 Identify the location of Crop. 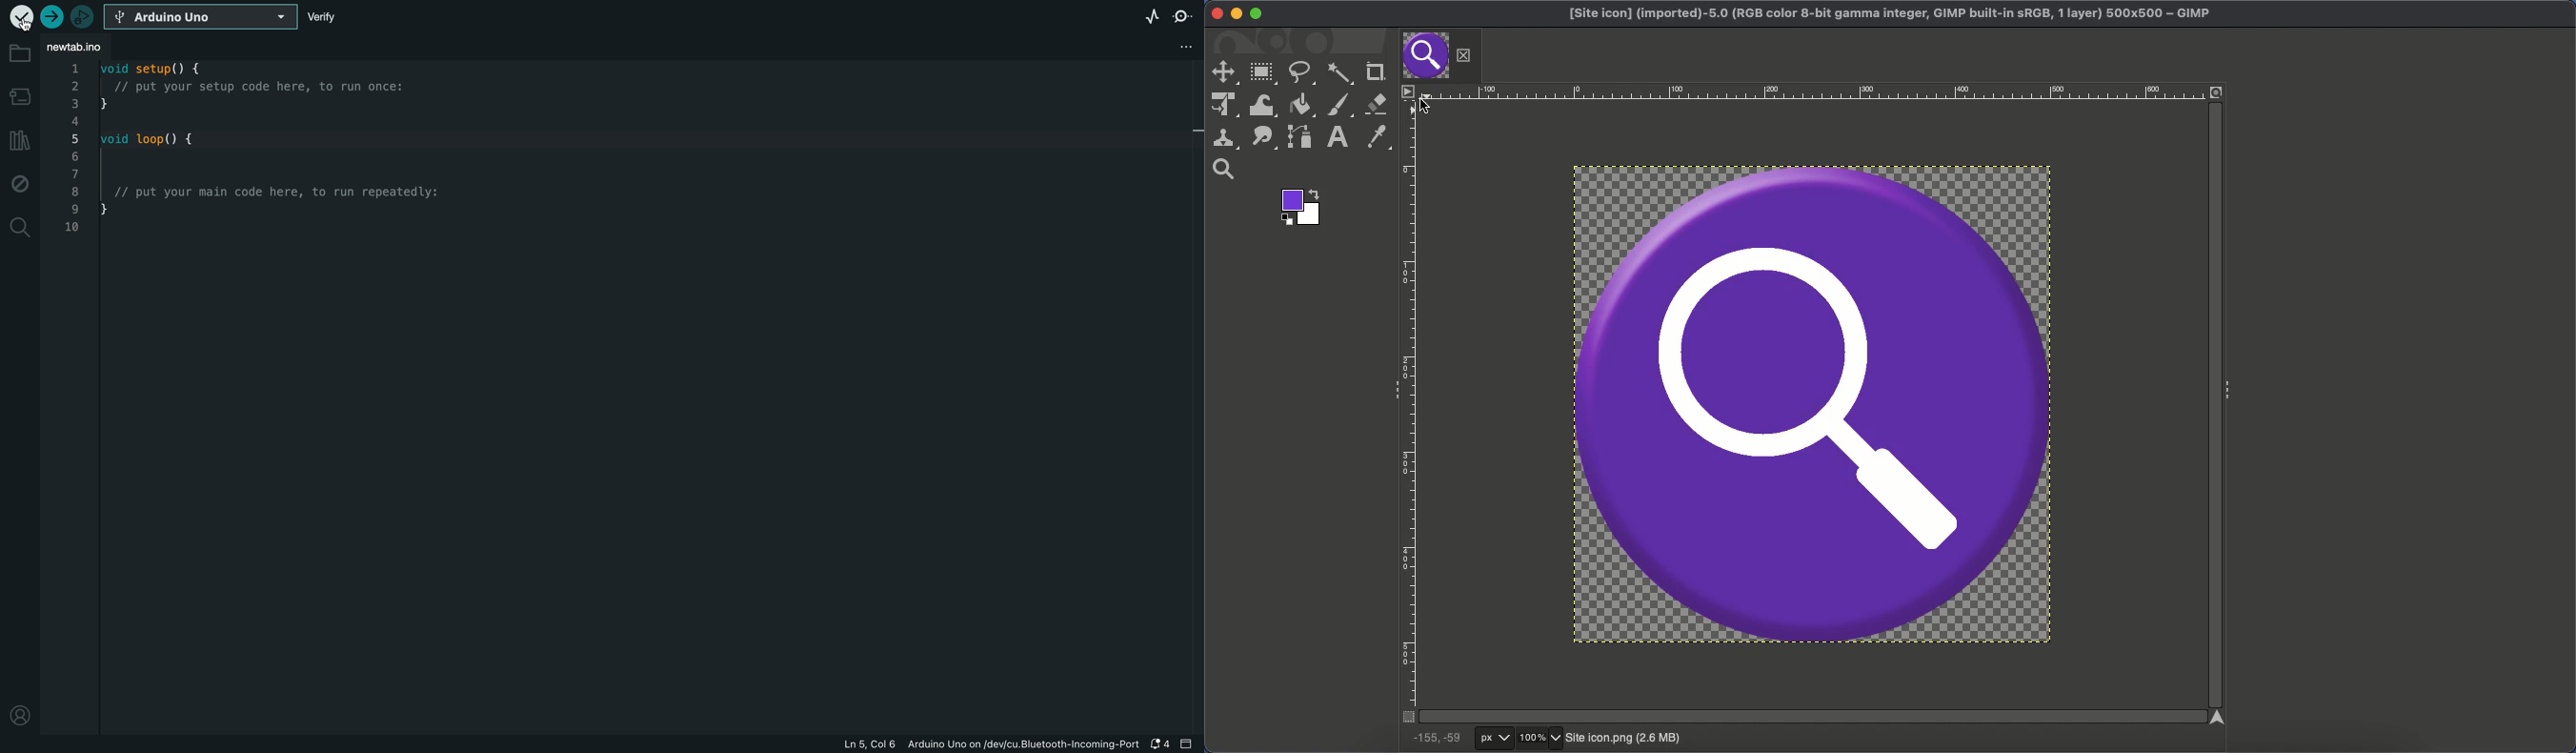
(1373, 72).